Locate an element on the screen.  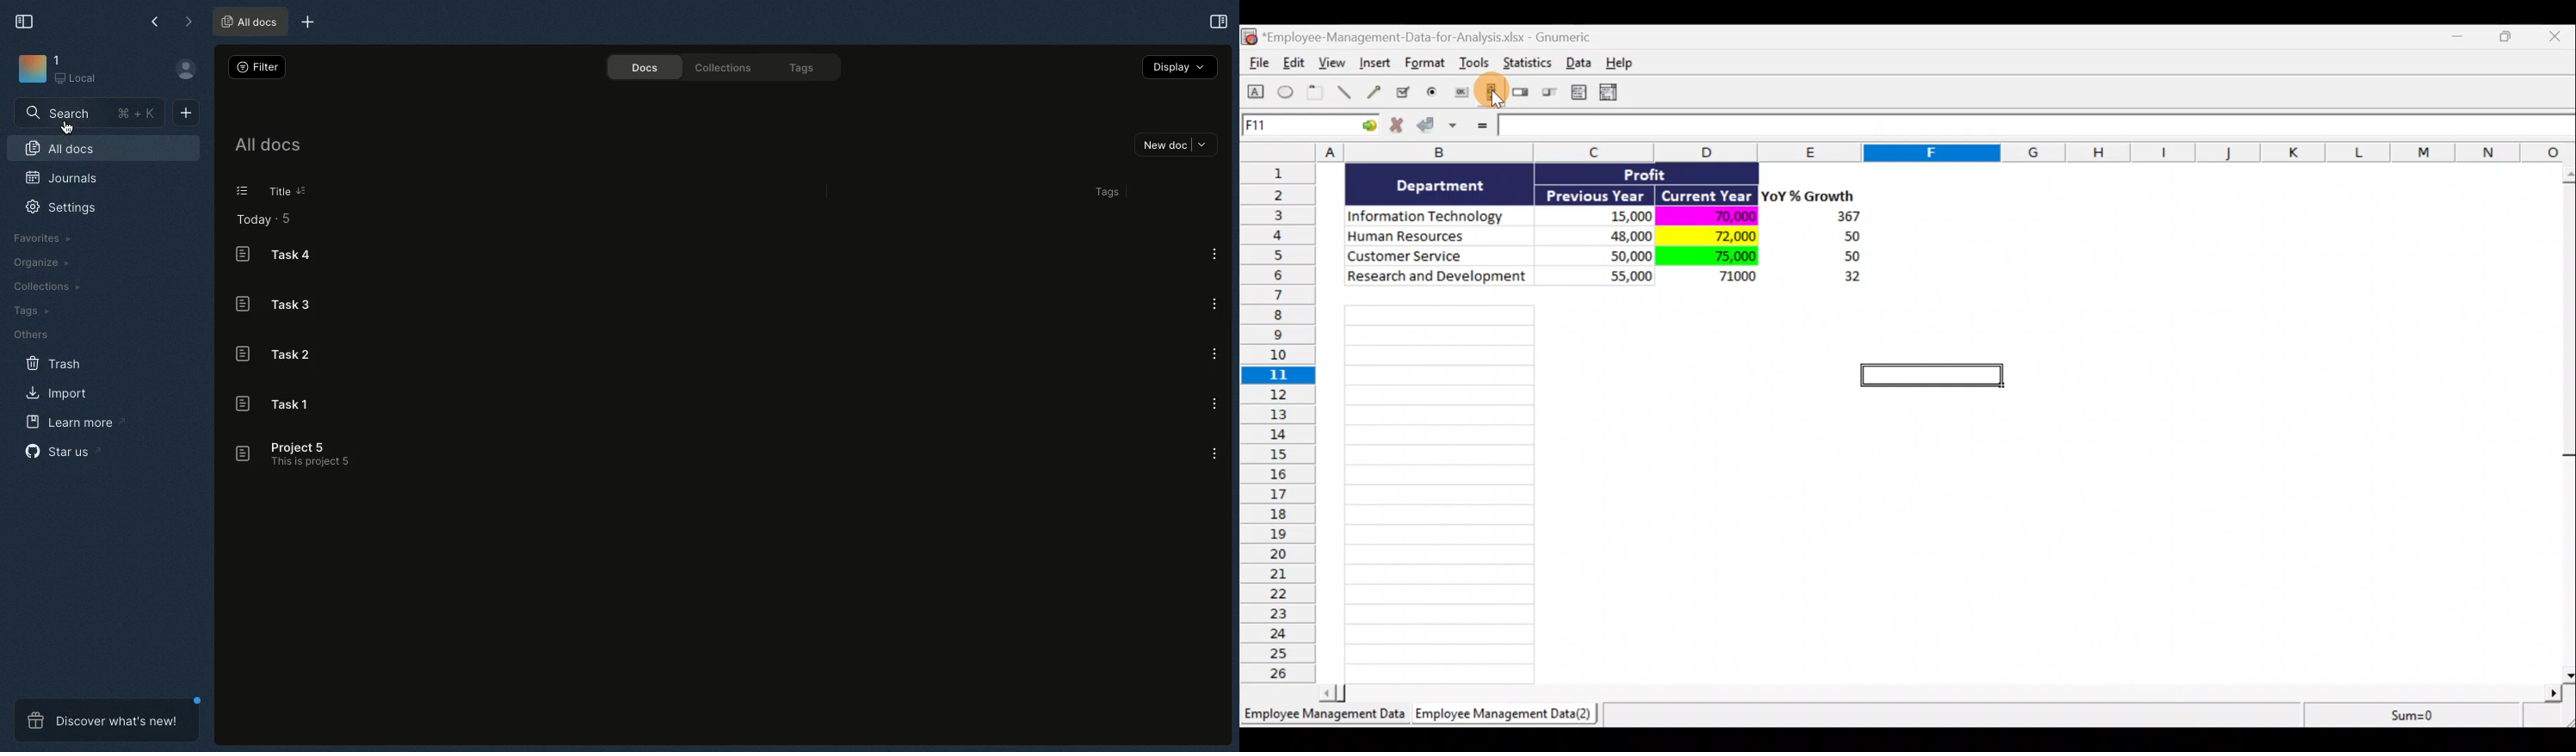
Minimise is located at coordinates (2461, 39).